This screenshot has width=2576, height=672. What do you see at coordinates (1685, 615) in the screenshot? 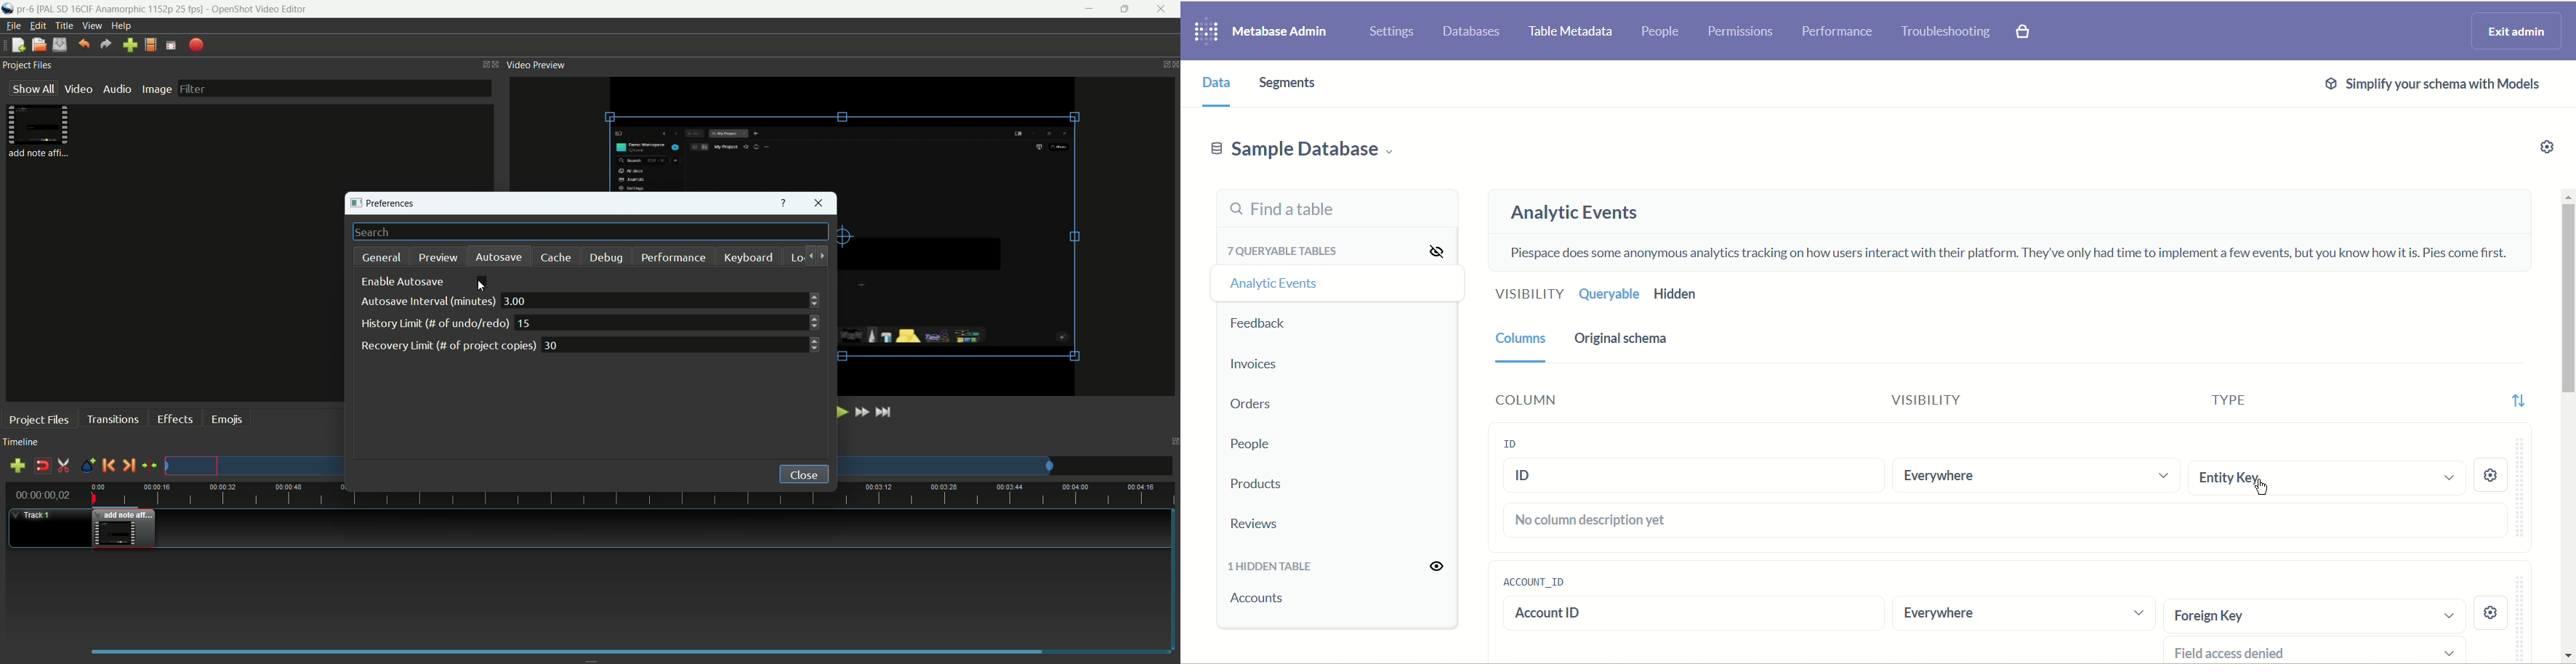
I see `Account ID` at bounding box center [1685, 615].